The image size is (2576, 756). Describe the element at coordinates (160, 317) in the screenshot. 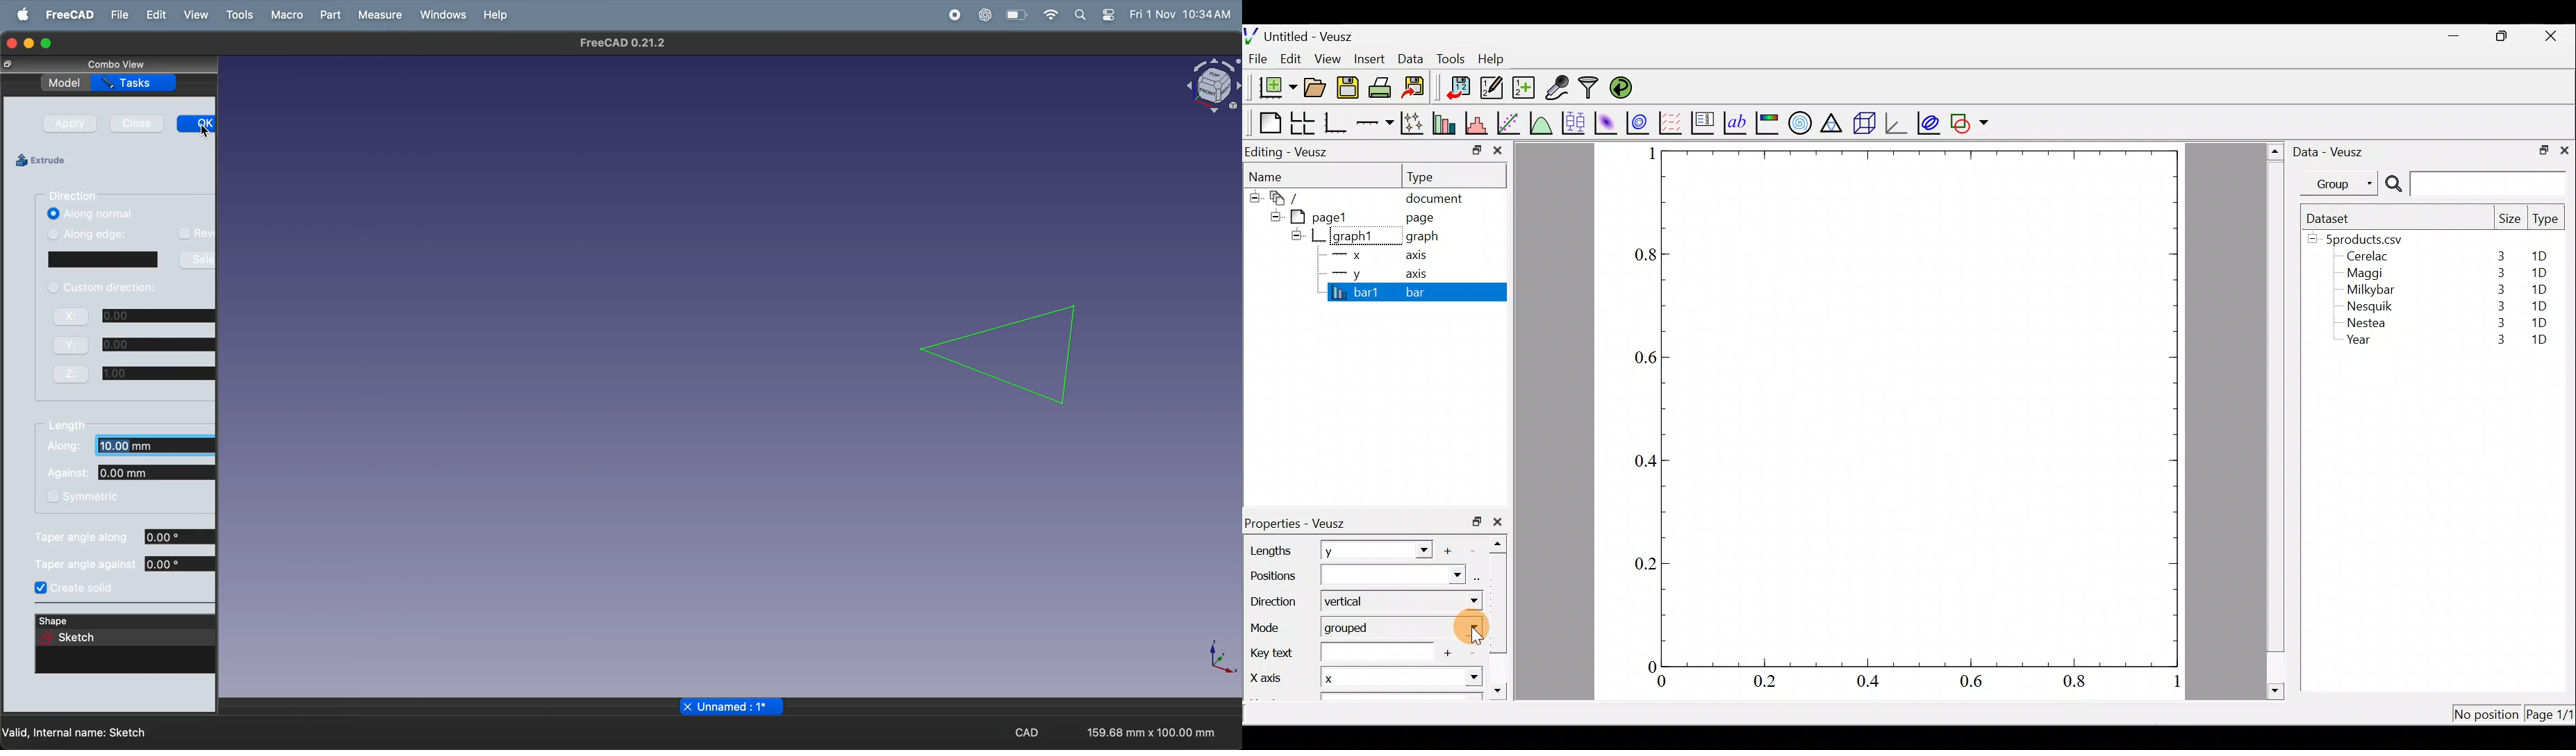

I see `x cordinate` at that location.